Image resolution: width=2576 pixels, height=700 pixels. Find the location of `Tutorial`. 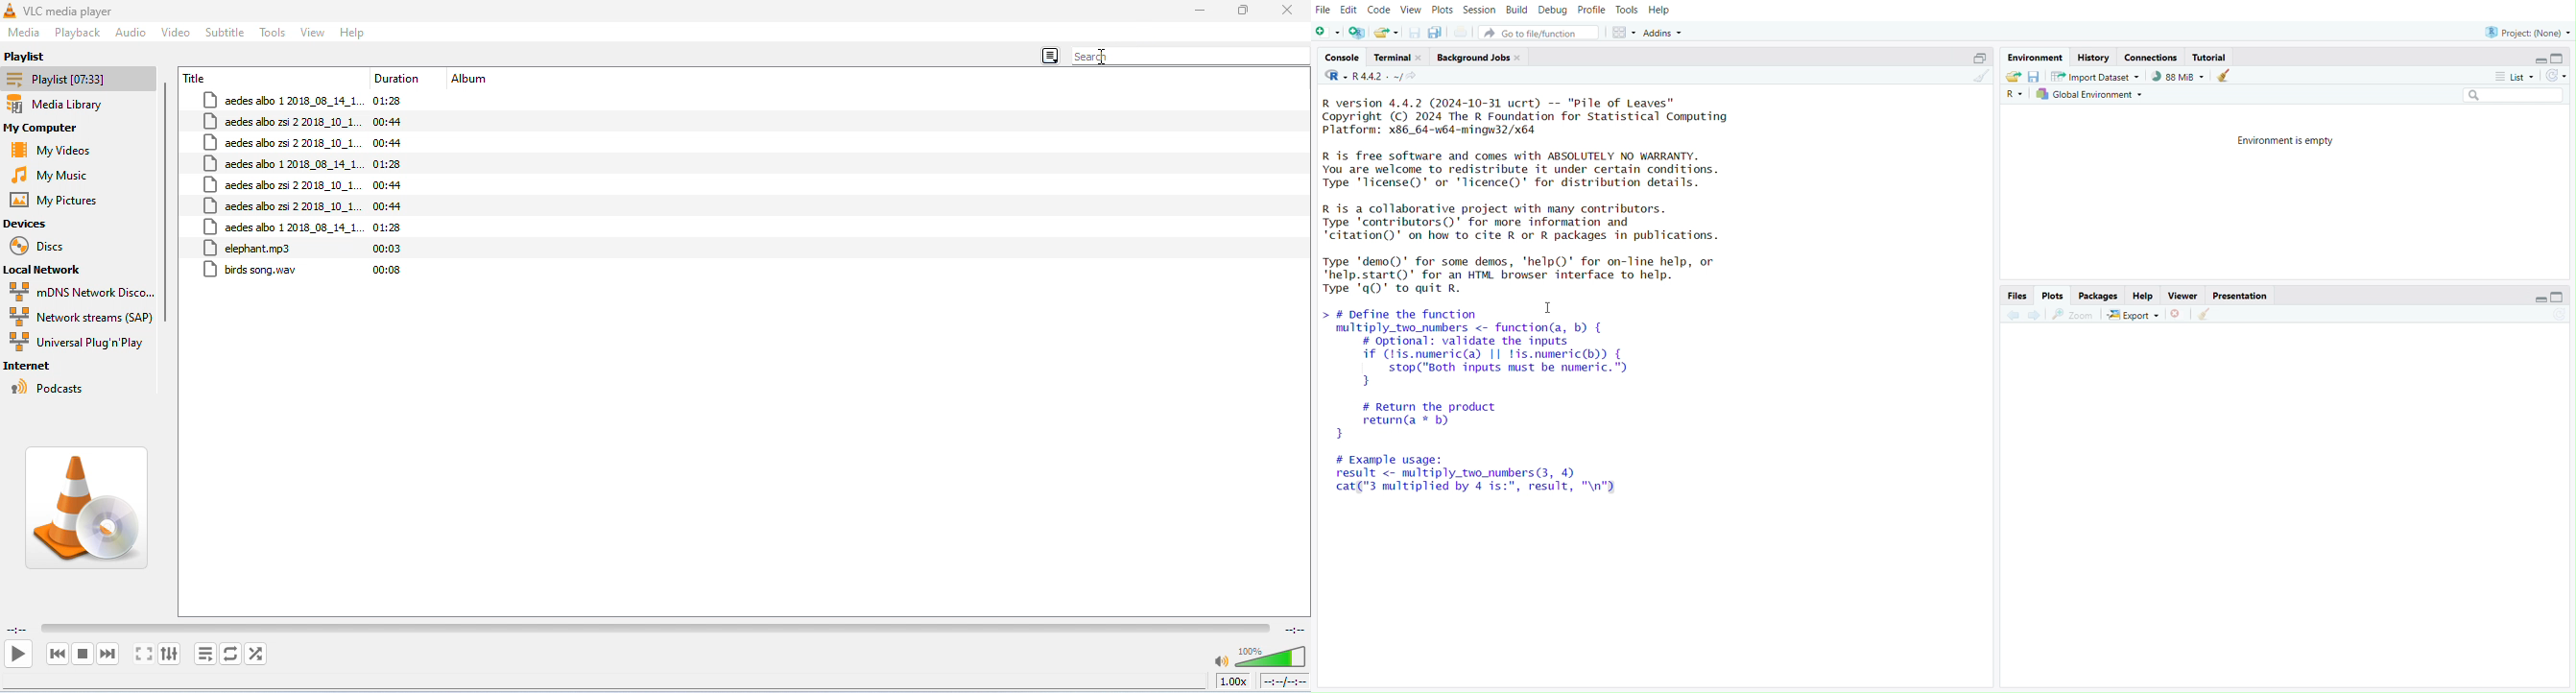

Tutorial is located at coordinates (2211, 56).